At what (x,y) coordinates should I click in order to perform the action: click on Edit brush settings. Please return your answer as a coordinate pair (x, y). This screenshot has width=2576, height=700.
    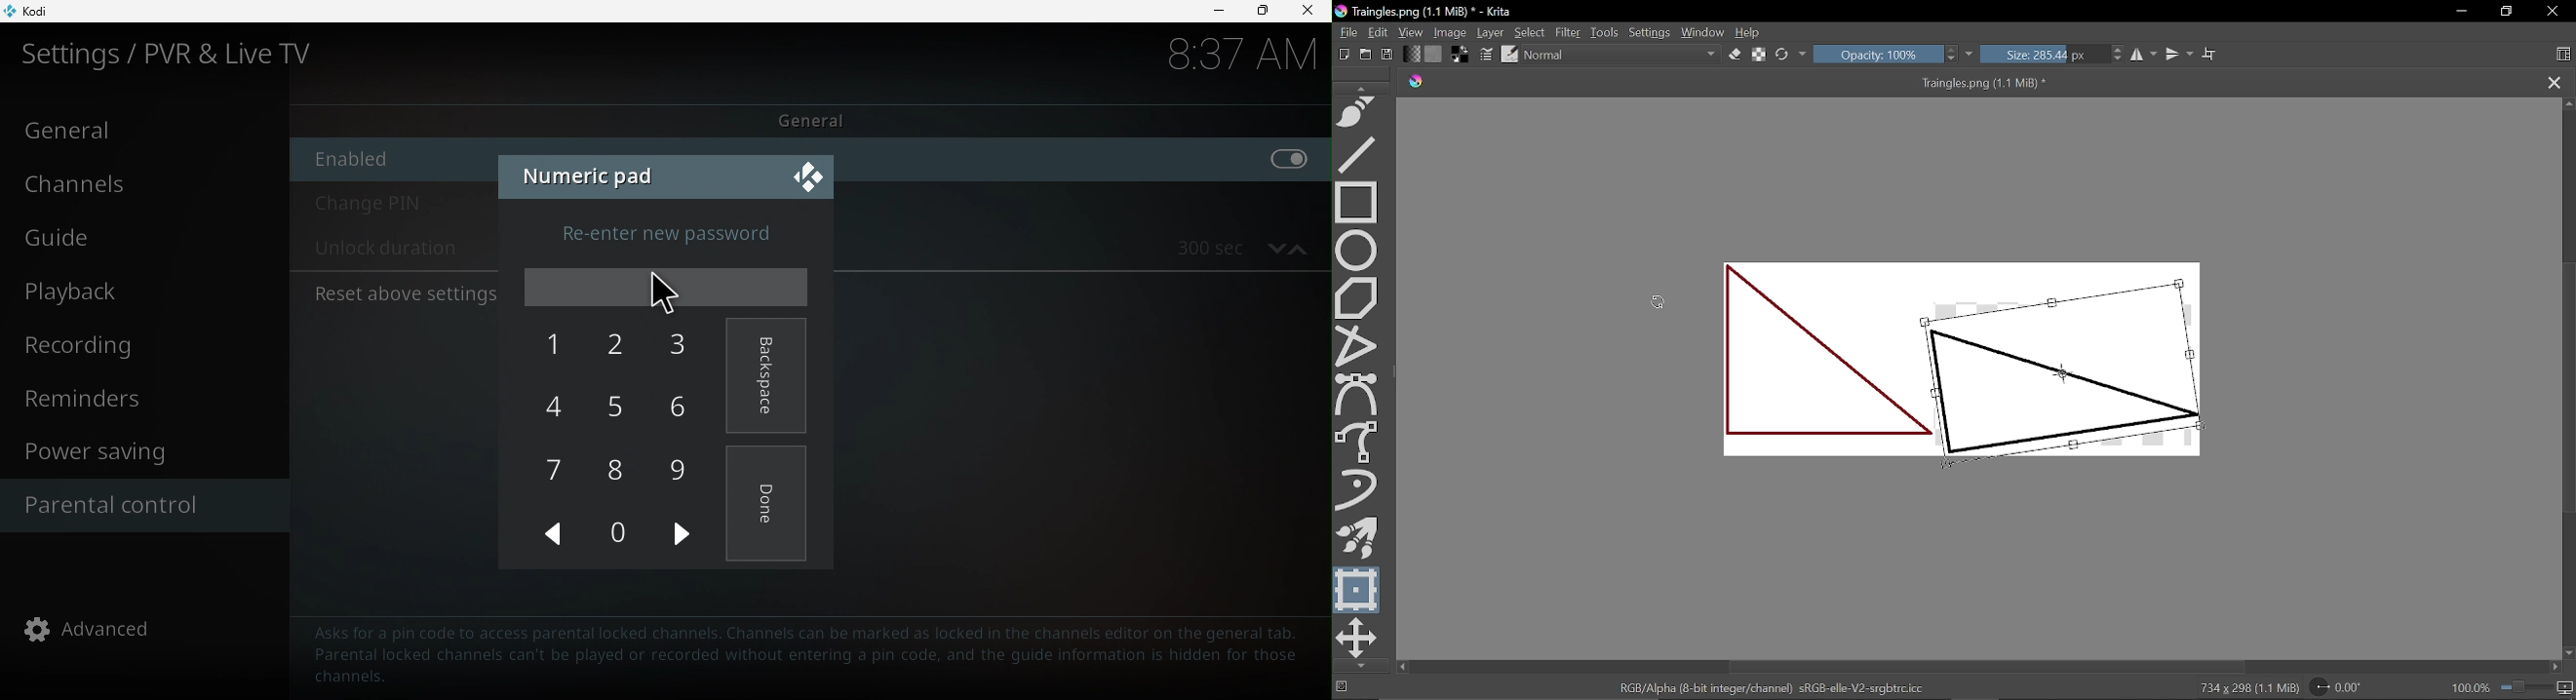
    Looking at the image, I should click on (1487, 54).